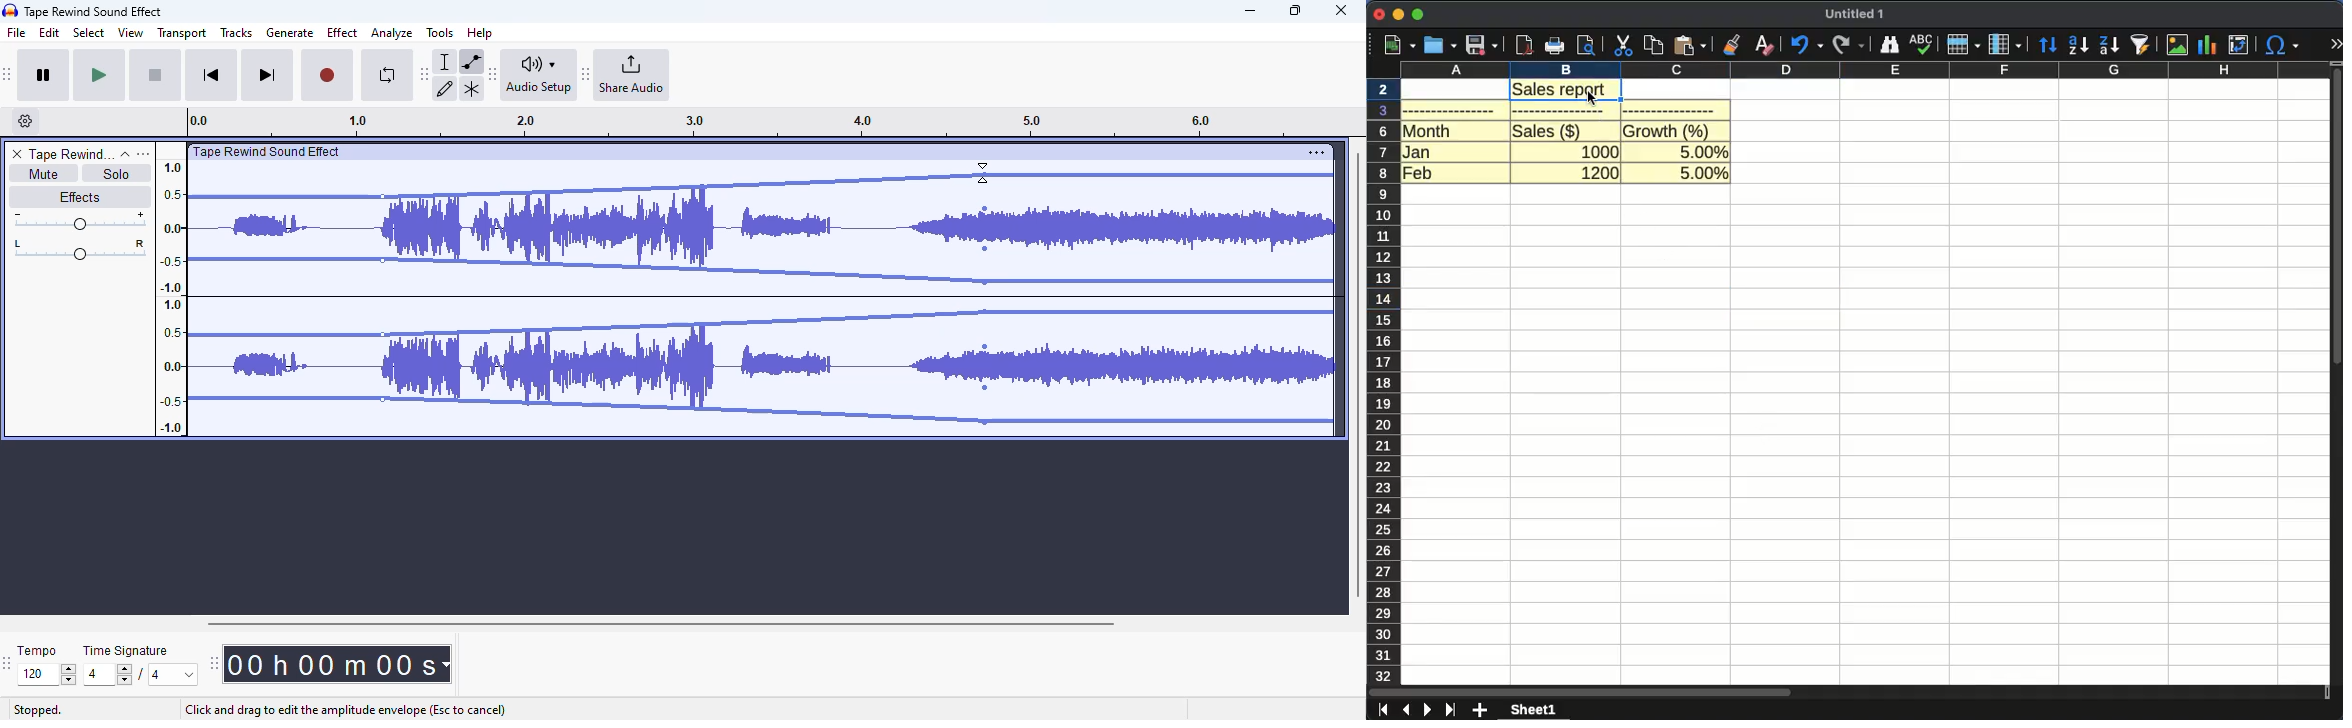 This screenshot has width=2352, height=728. Describe the element at coordinates (290, 33) in the screenshot. I see `generate` at that location.